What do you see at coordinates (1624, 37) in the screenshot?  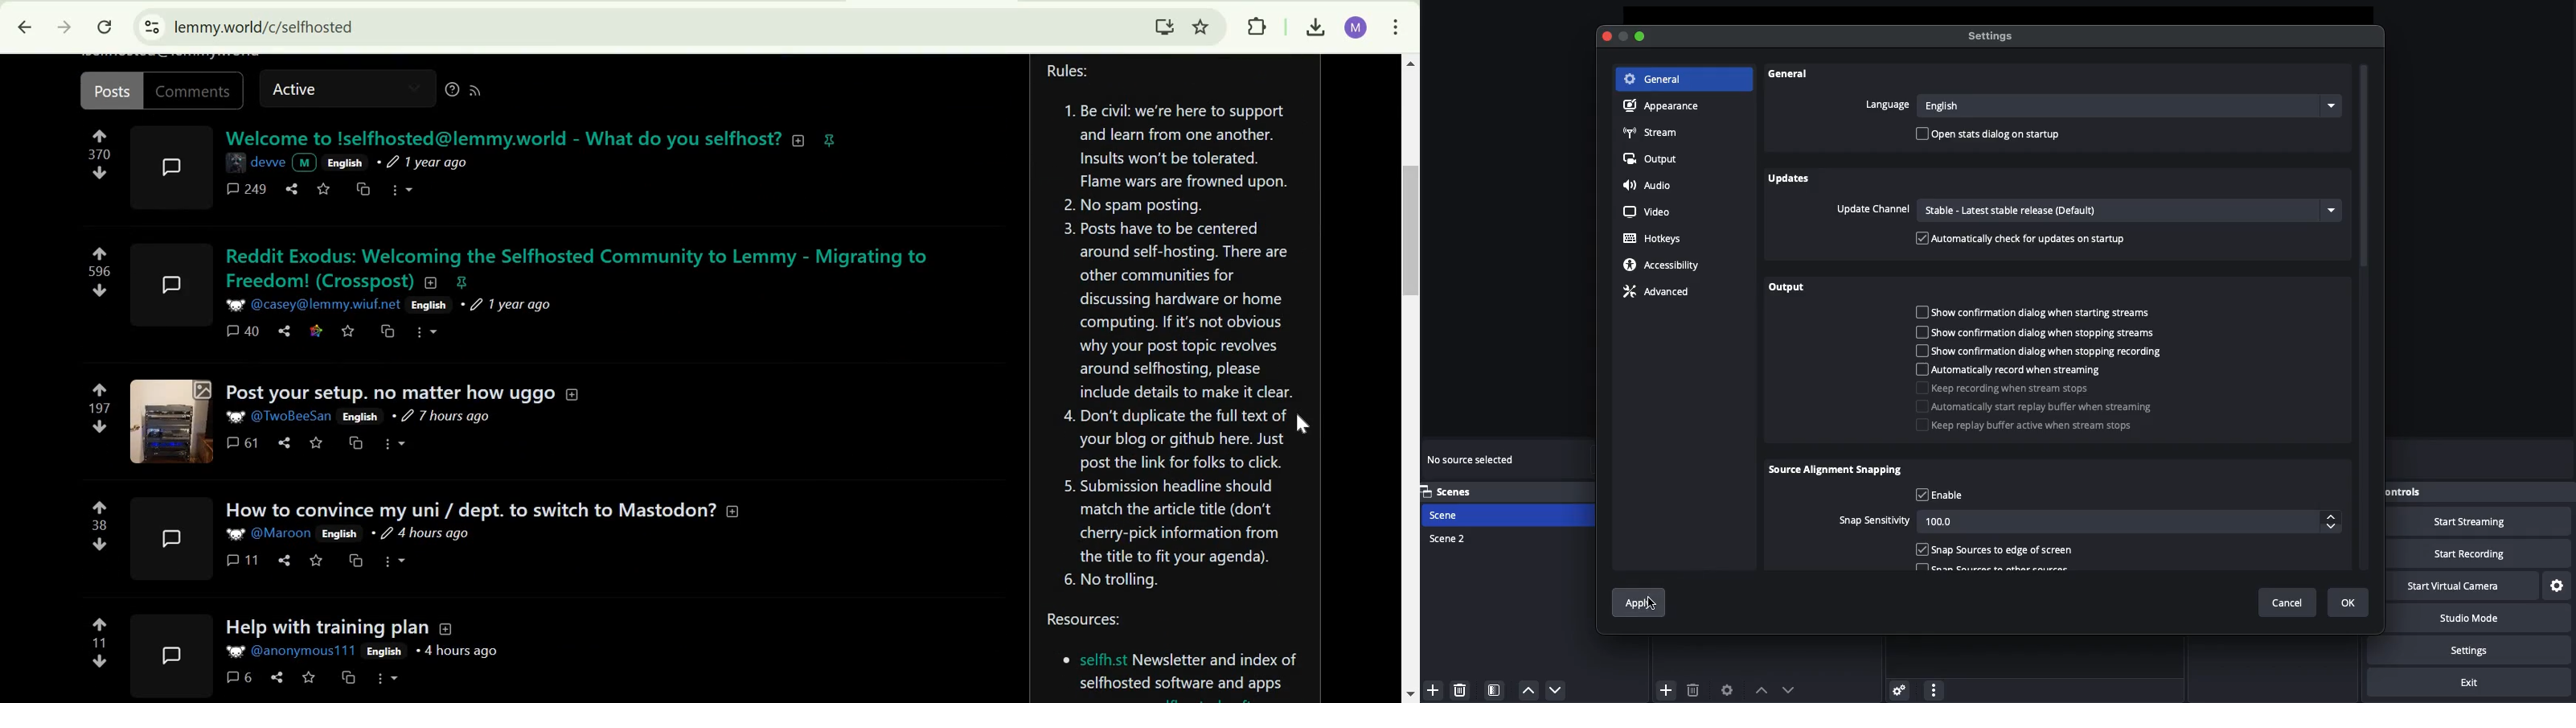 I see `Button` at bounding box center [1624, 37].